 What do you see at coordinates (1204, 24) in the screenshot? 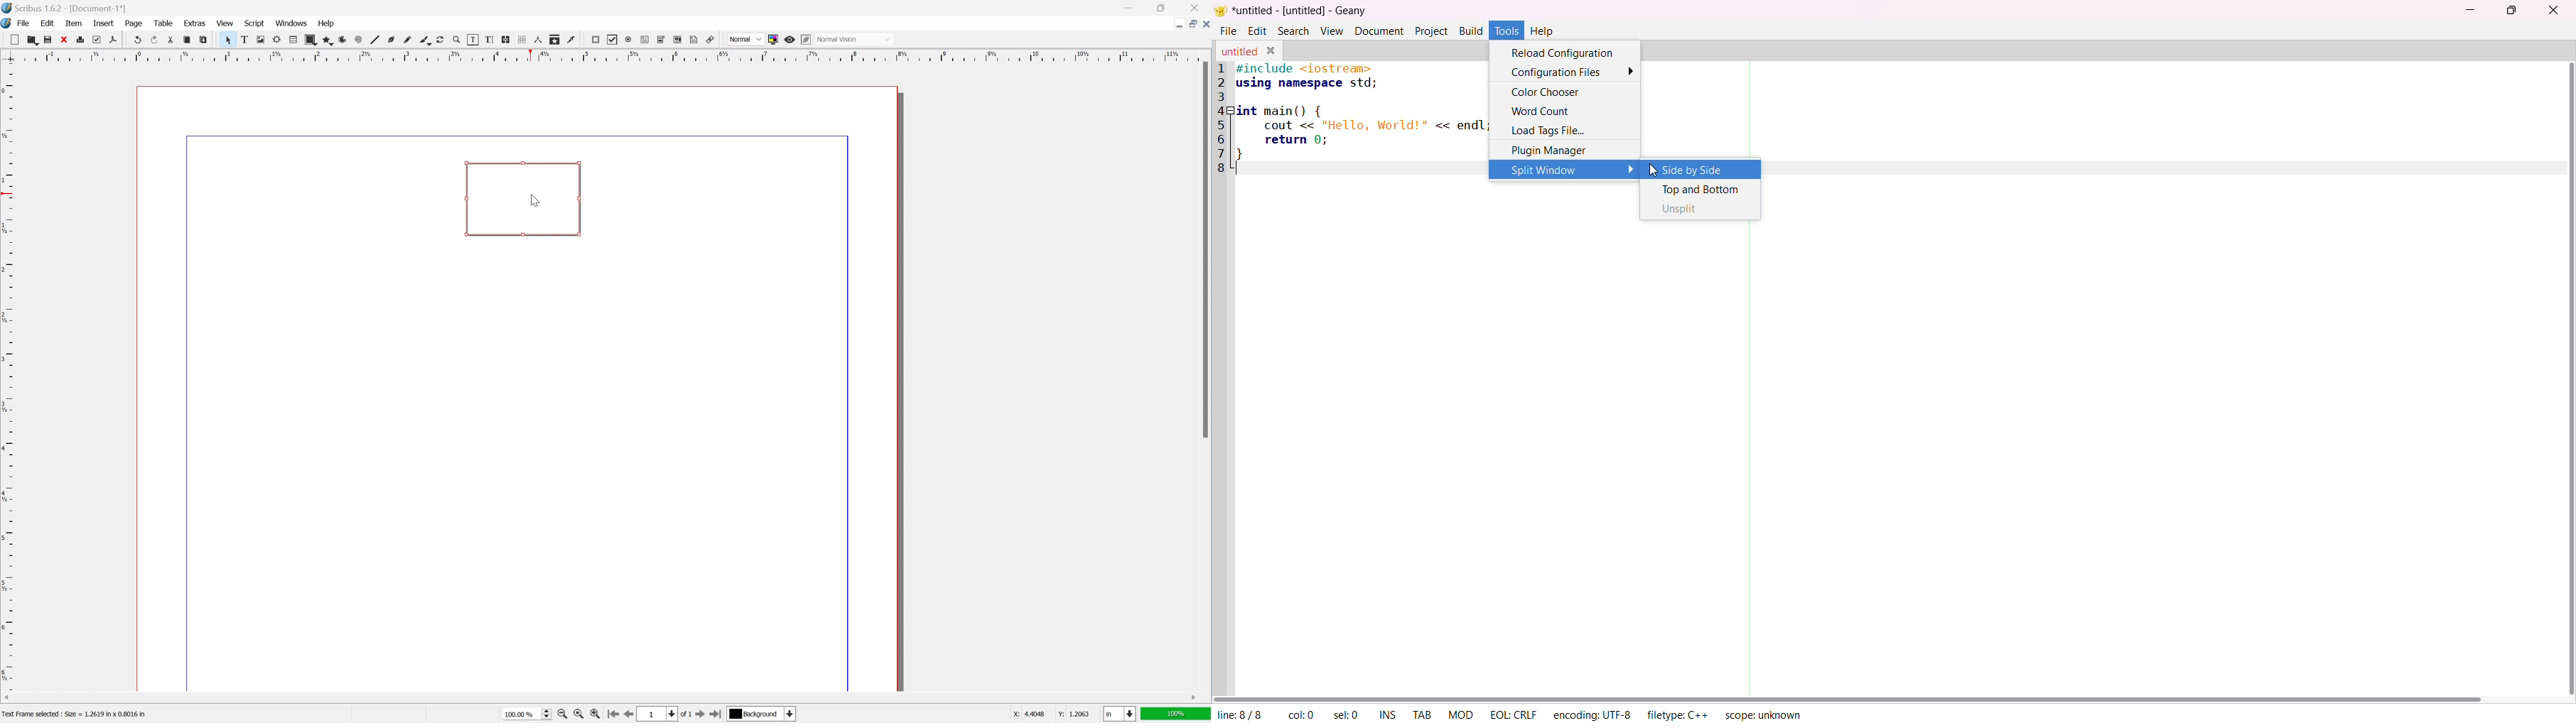
I see `close` at bounding box center [1204, 24].